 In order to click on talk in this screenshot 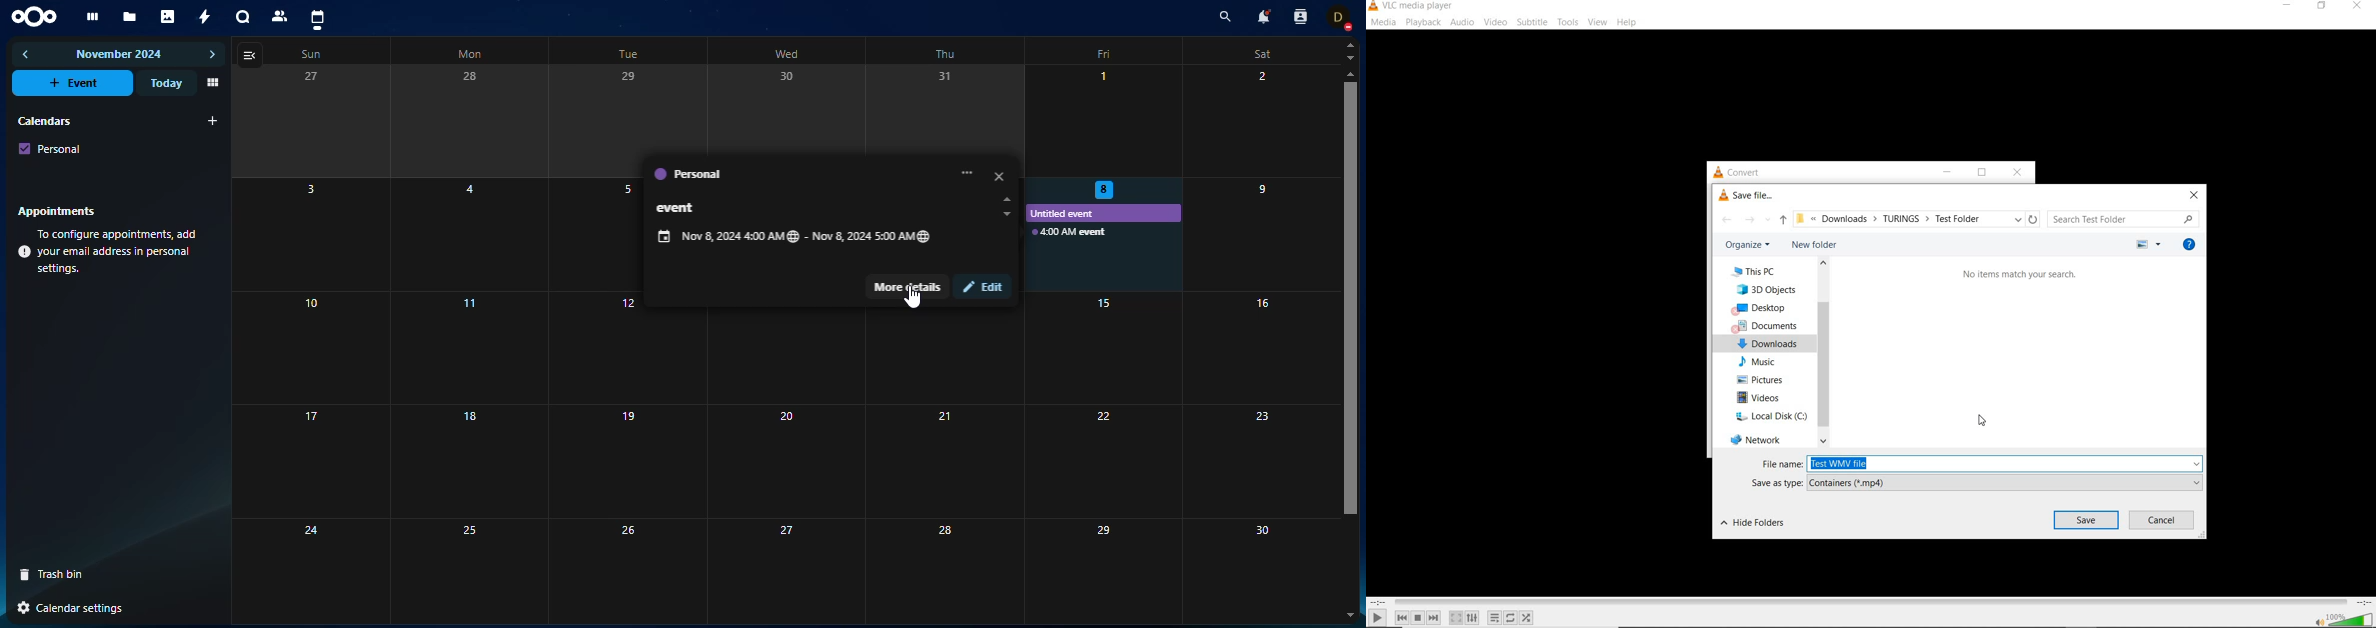, I will do `click(243, 18)`.